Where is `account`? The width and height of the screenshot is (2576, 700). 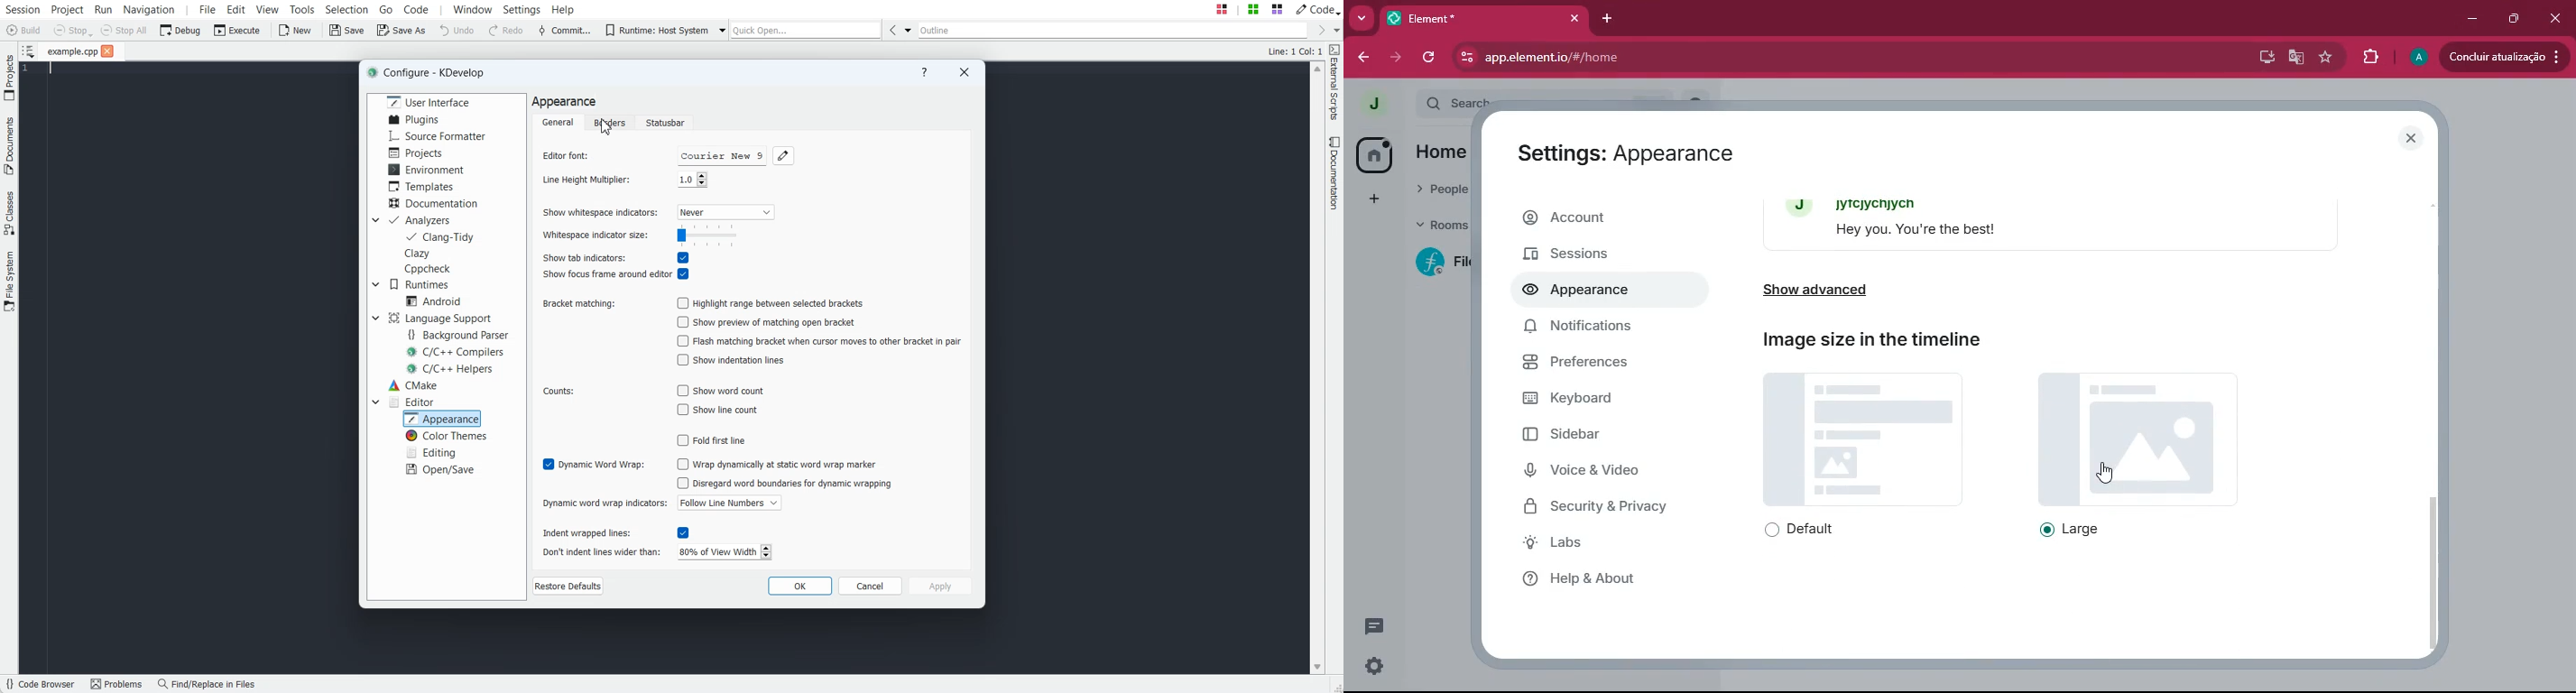
account is located at coordinates (1604, 218).